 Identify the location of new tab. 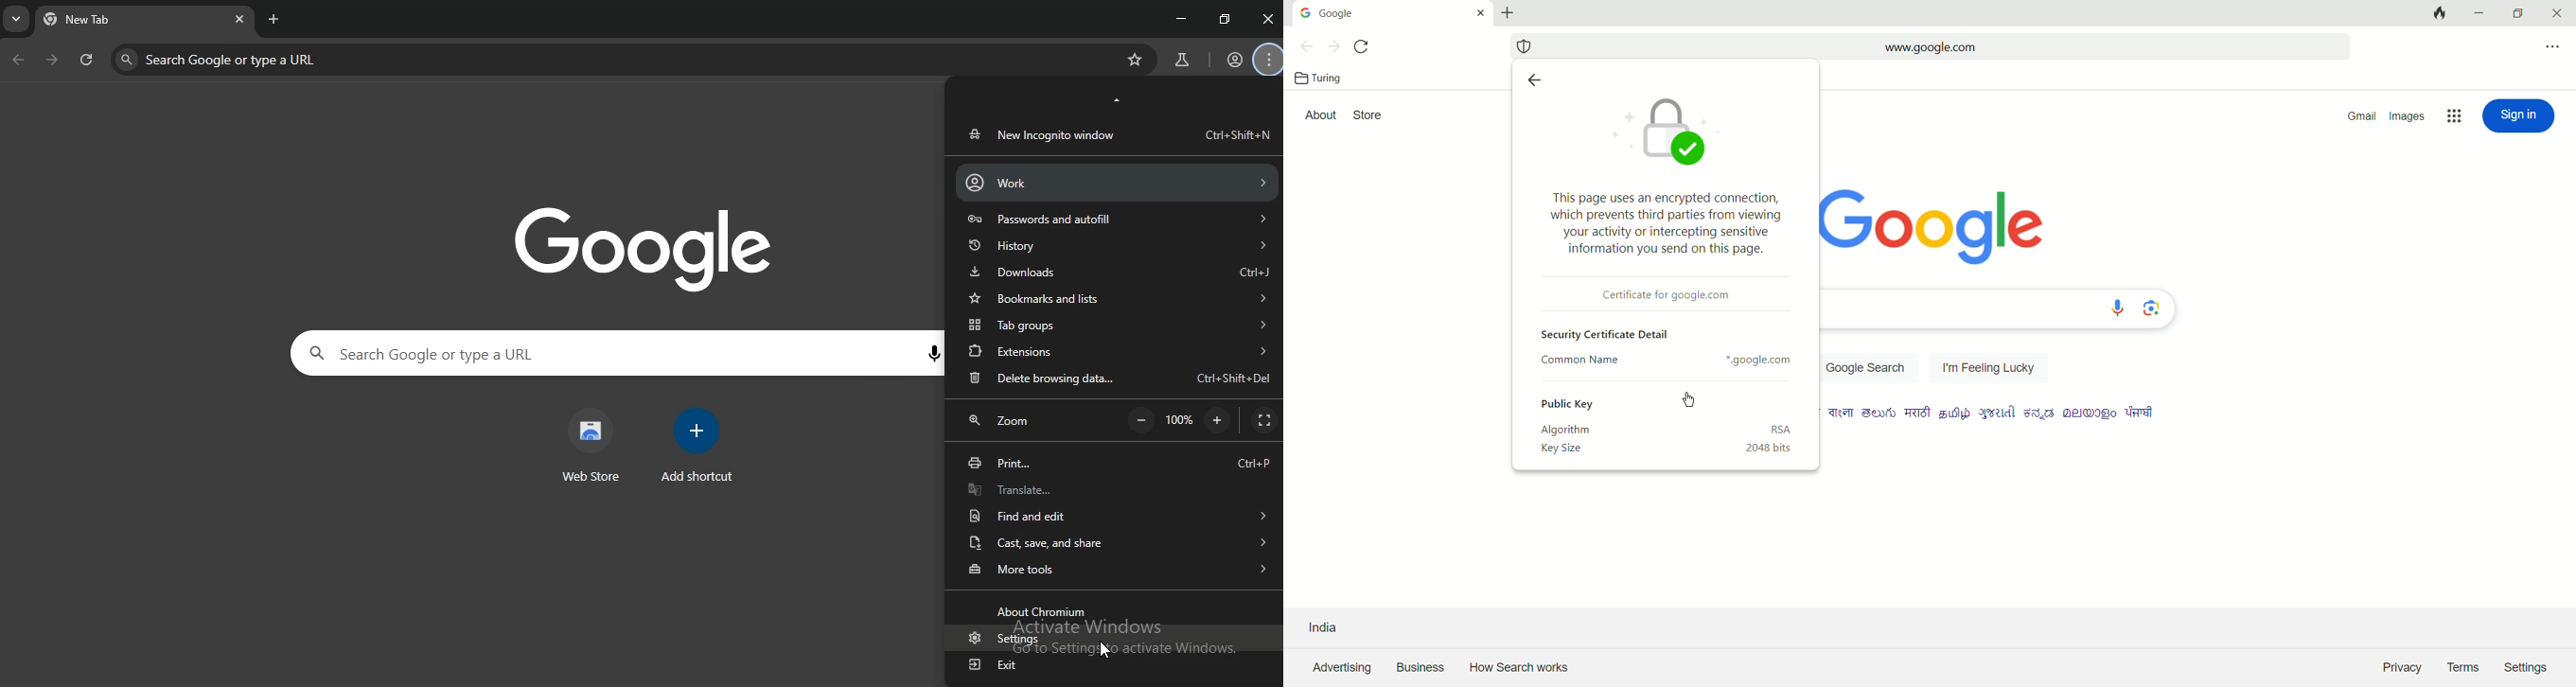
(274, 19).